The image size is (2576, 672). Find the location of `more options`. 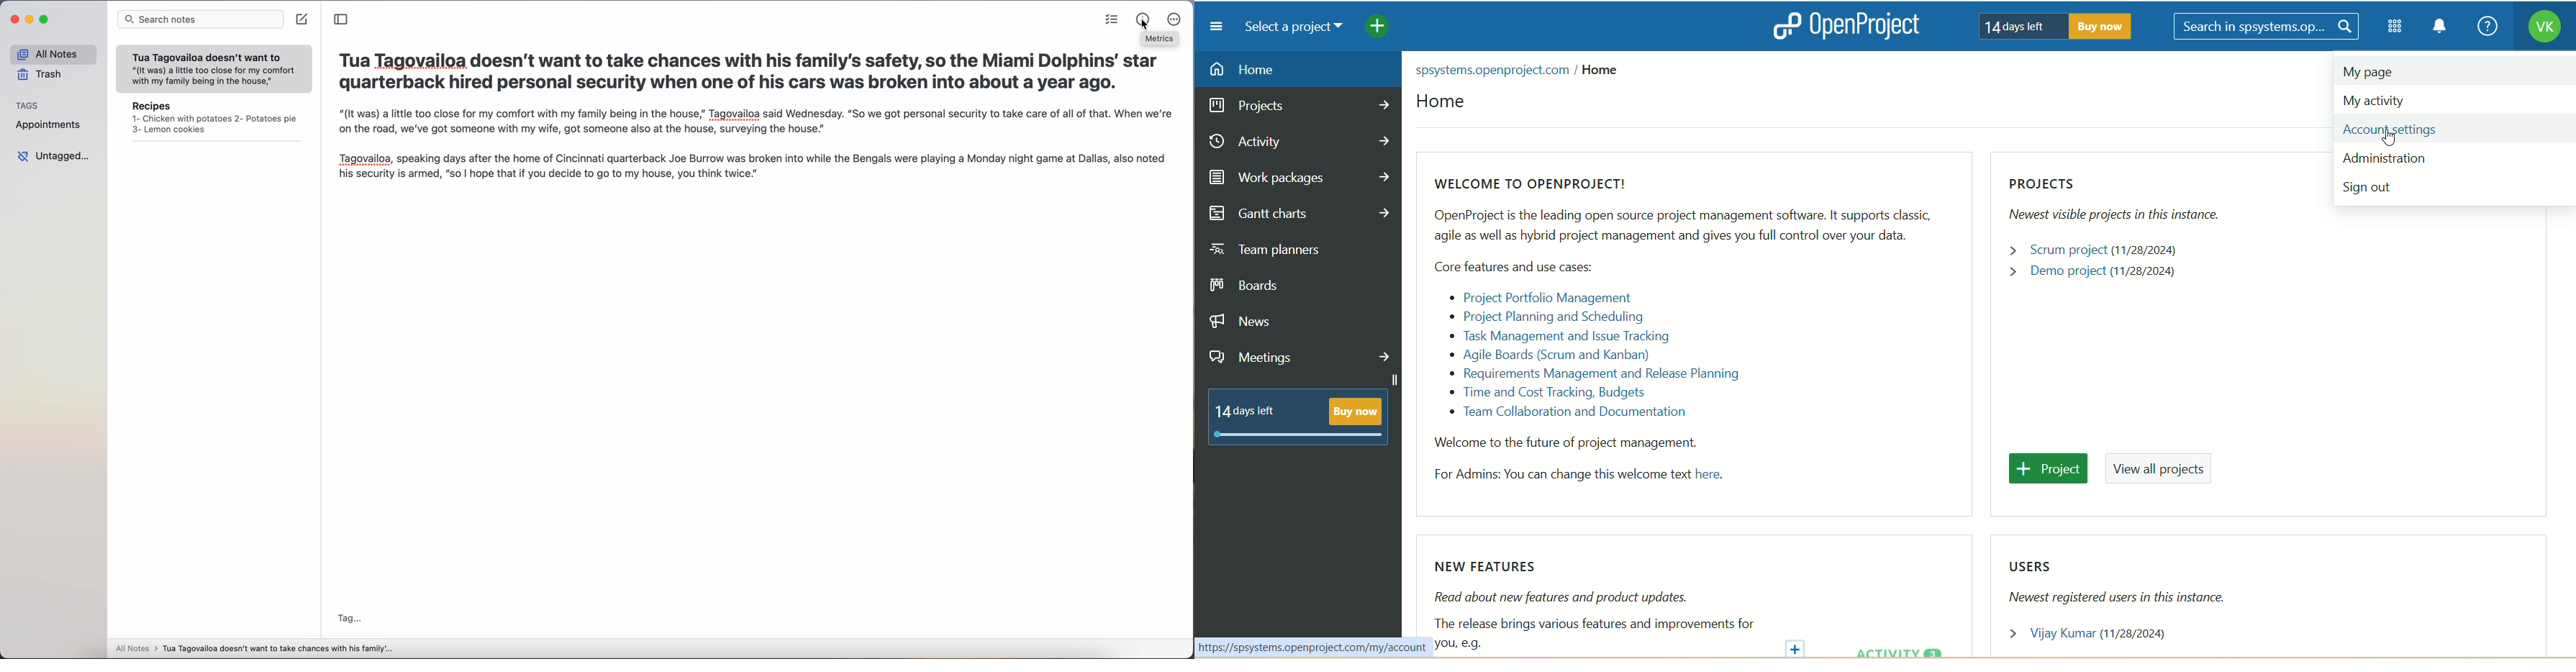

more options is located at coordinates (1174, 19).